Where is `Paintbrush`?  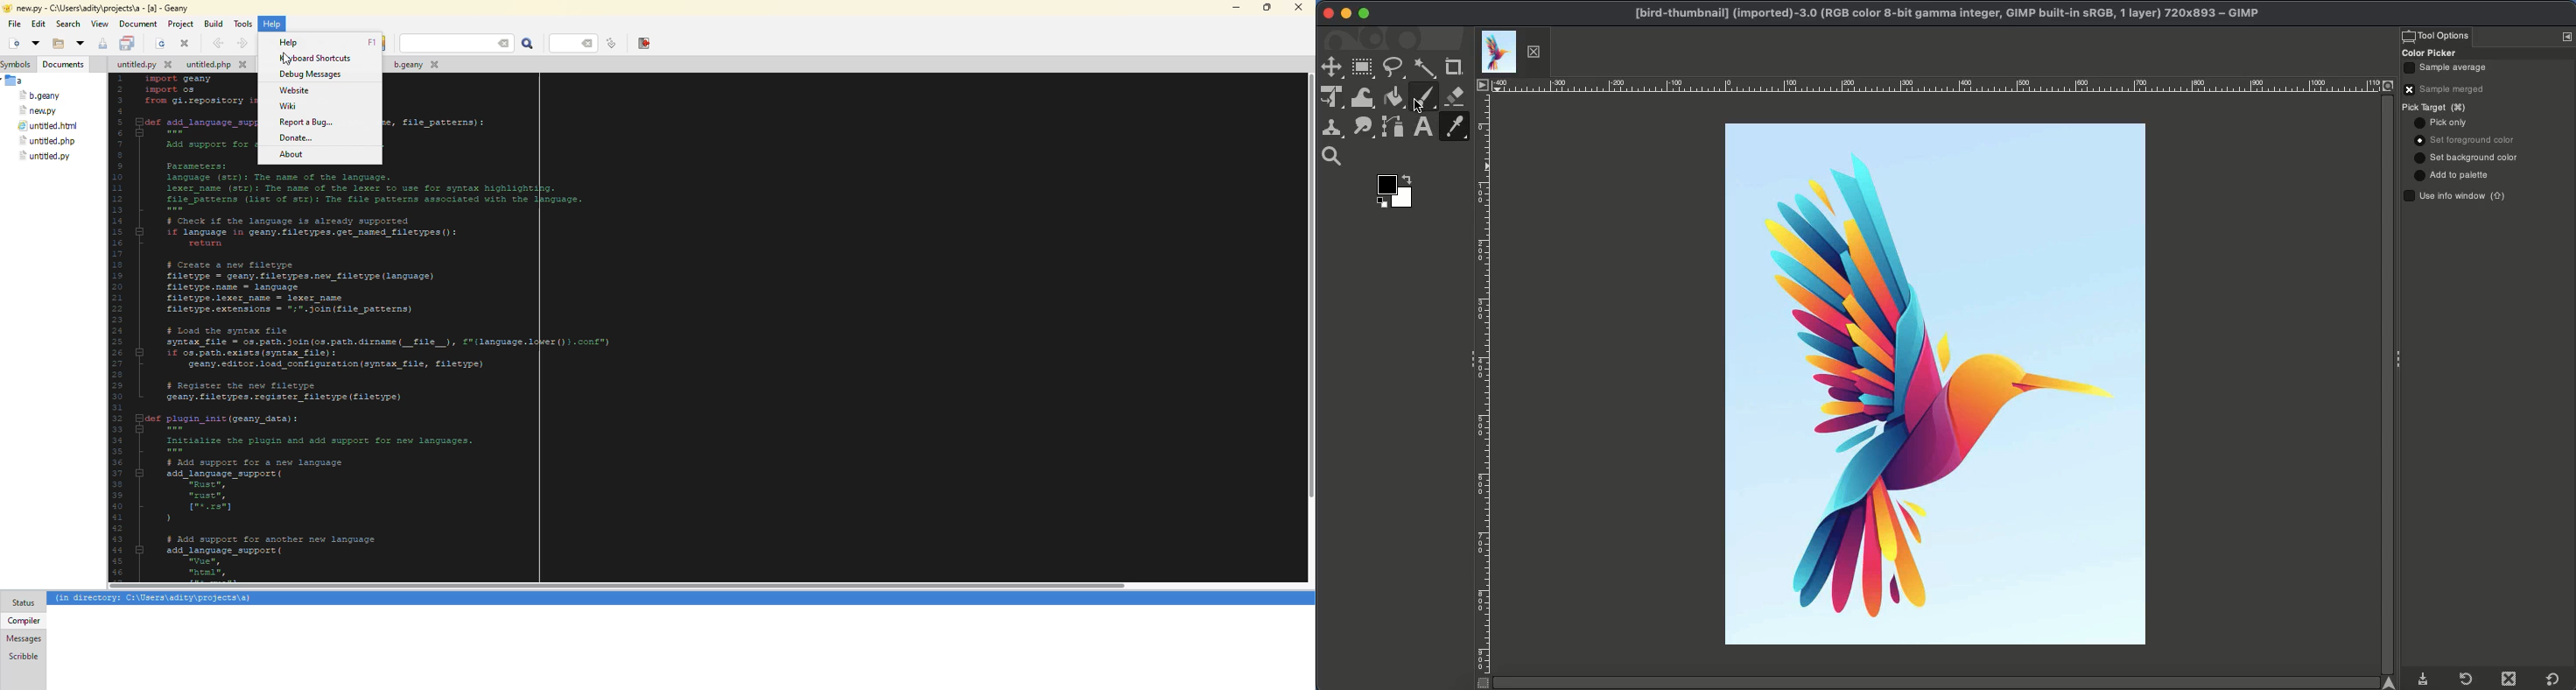 Paintbrush is located at coordinates (1423, 97).